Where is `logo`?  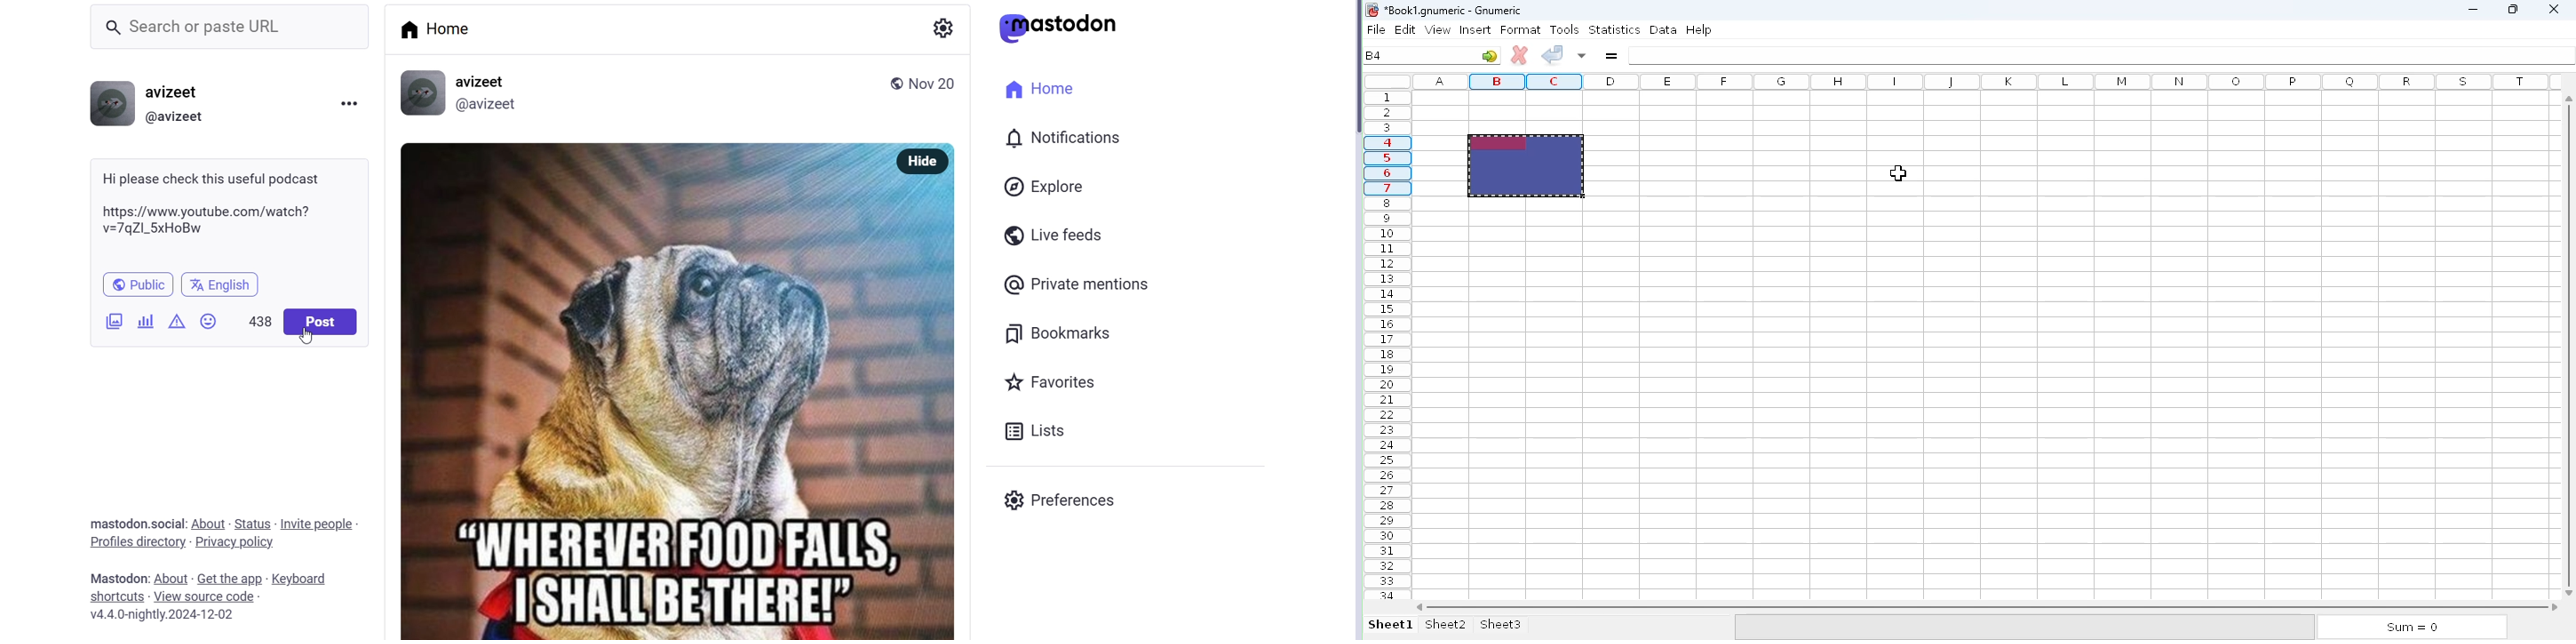
logo is located at coordinates (1371, 11).